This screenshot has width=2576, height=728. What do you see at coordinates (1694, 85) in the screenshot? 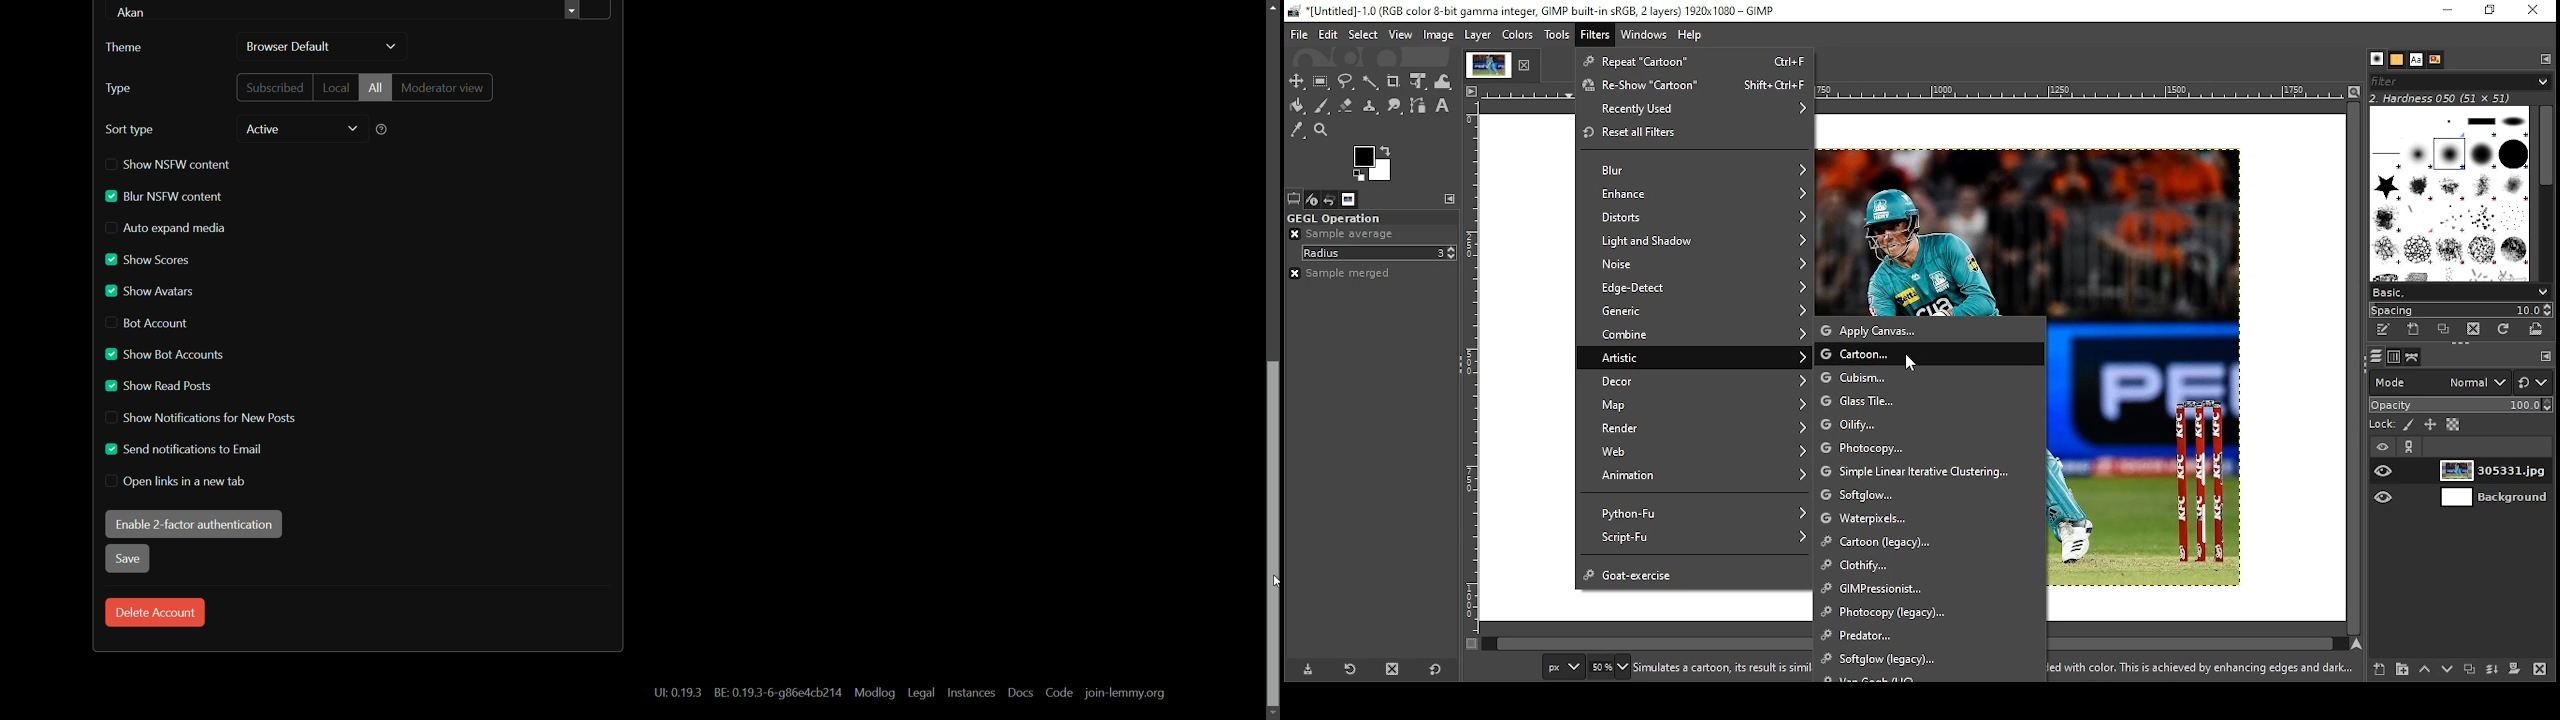
I see `reshow` at bounding box center [1694, 85].